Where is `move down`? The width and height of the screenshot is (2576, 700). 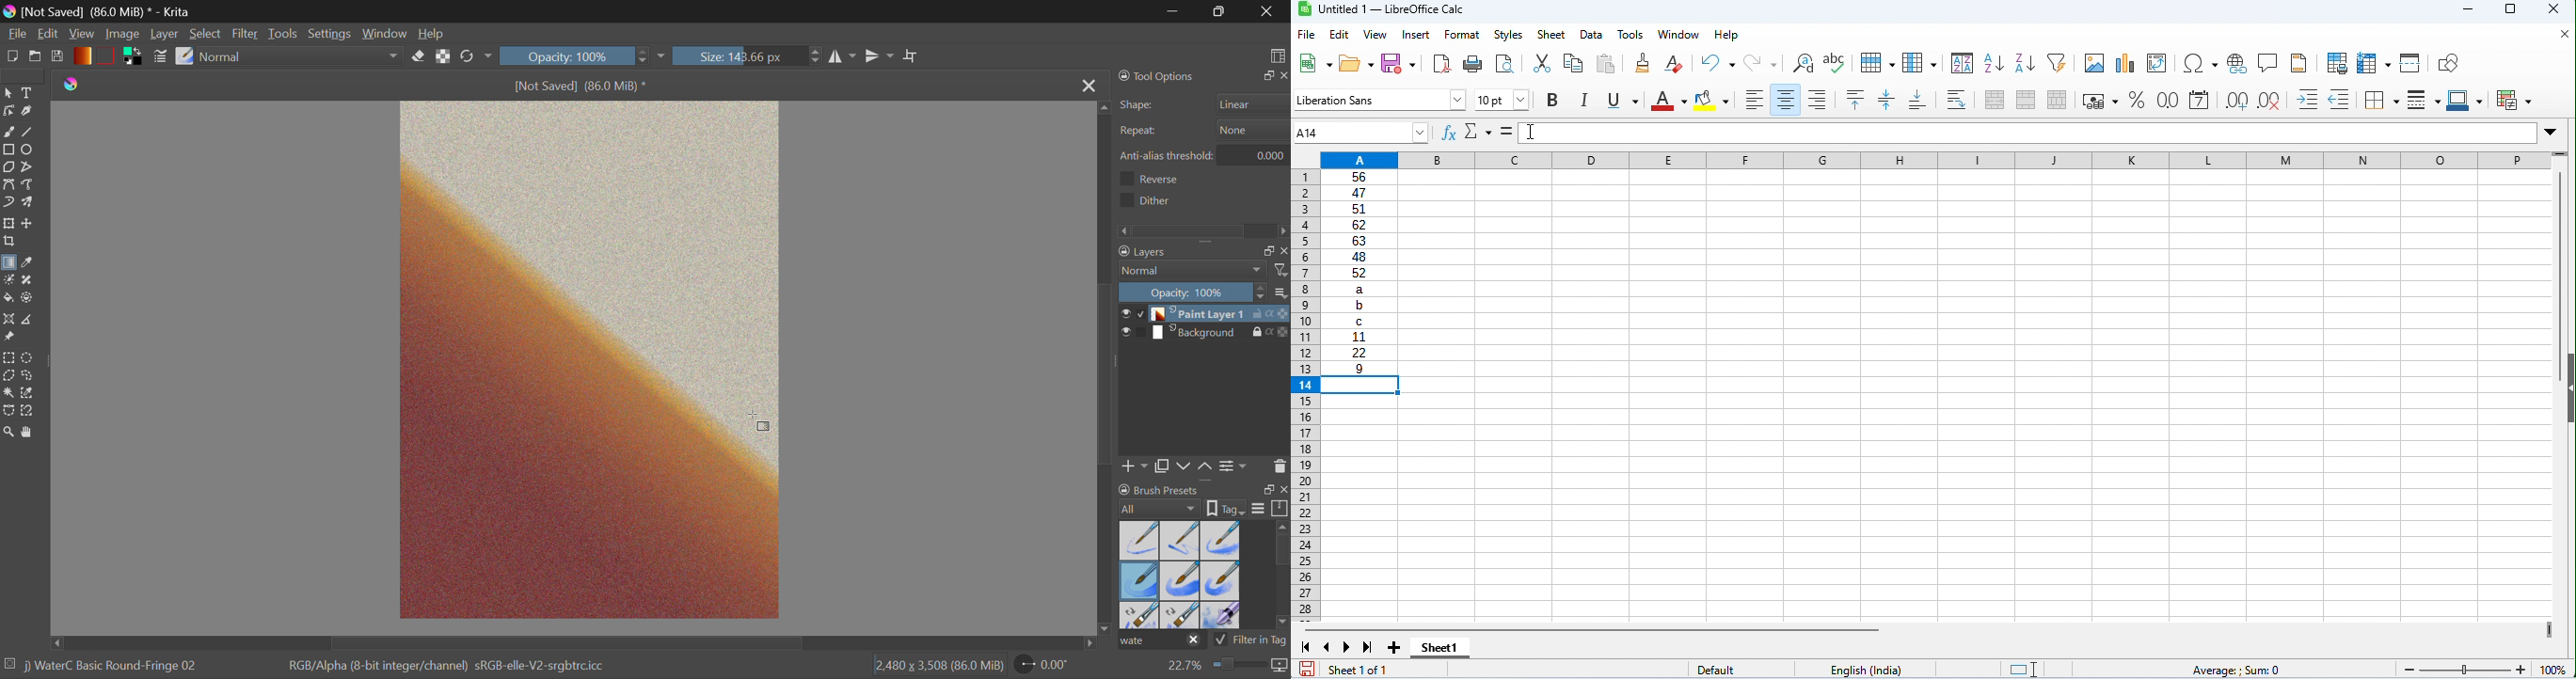
move down is located at coordinates (1107, 623).